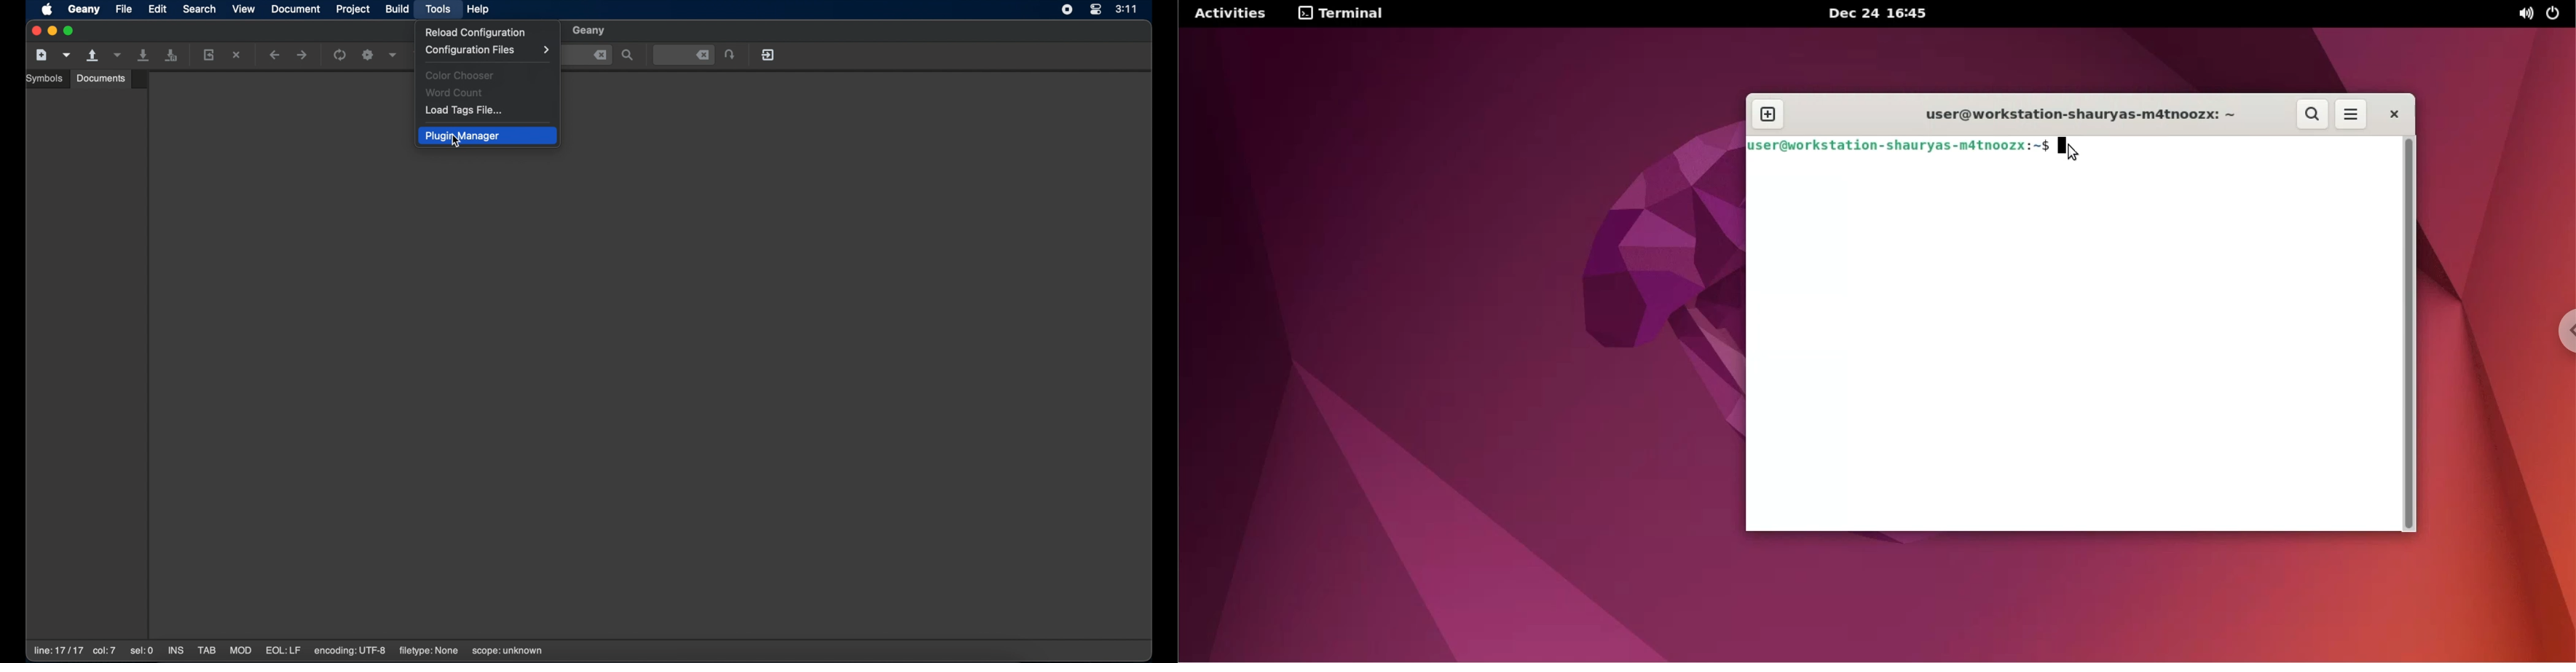 The width and height of the screenshot is (2576, 672). I want to click on build, so click(398, 9).